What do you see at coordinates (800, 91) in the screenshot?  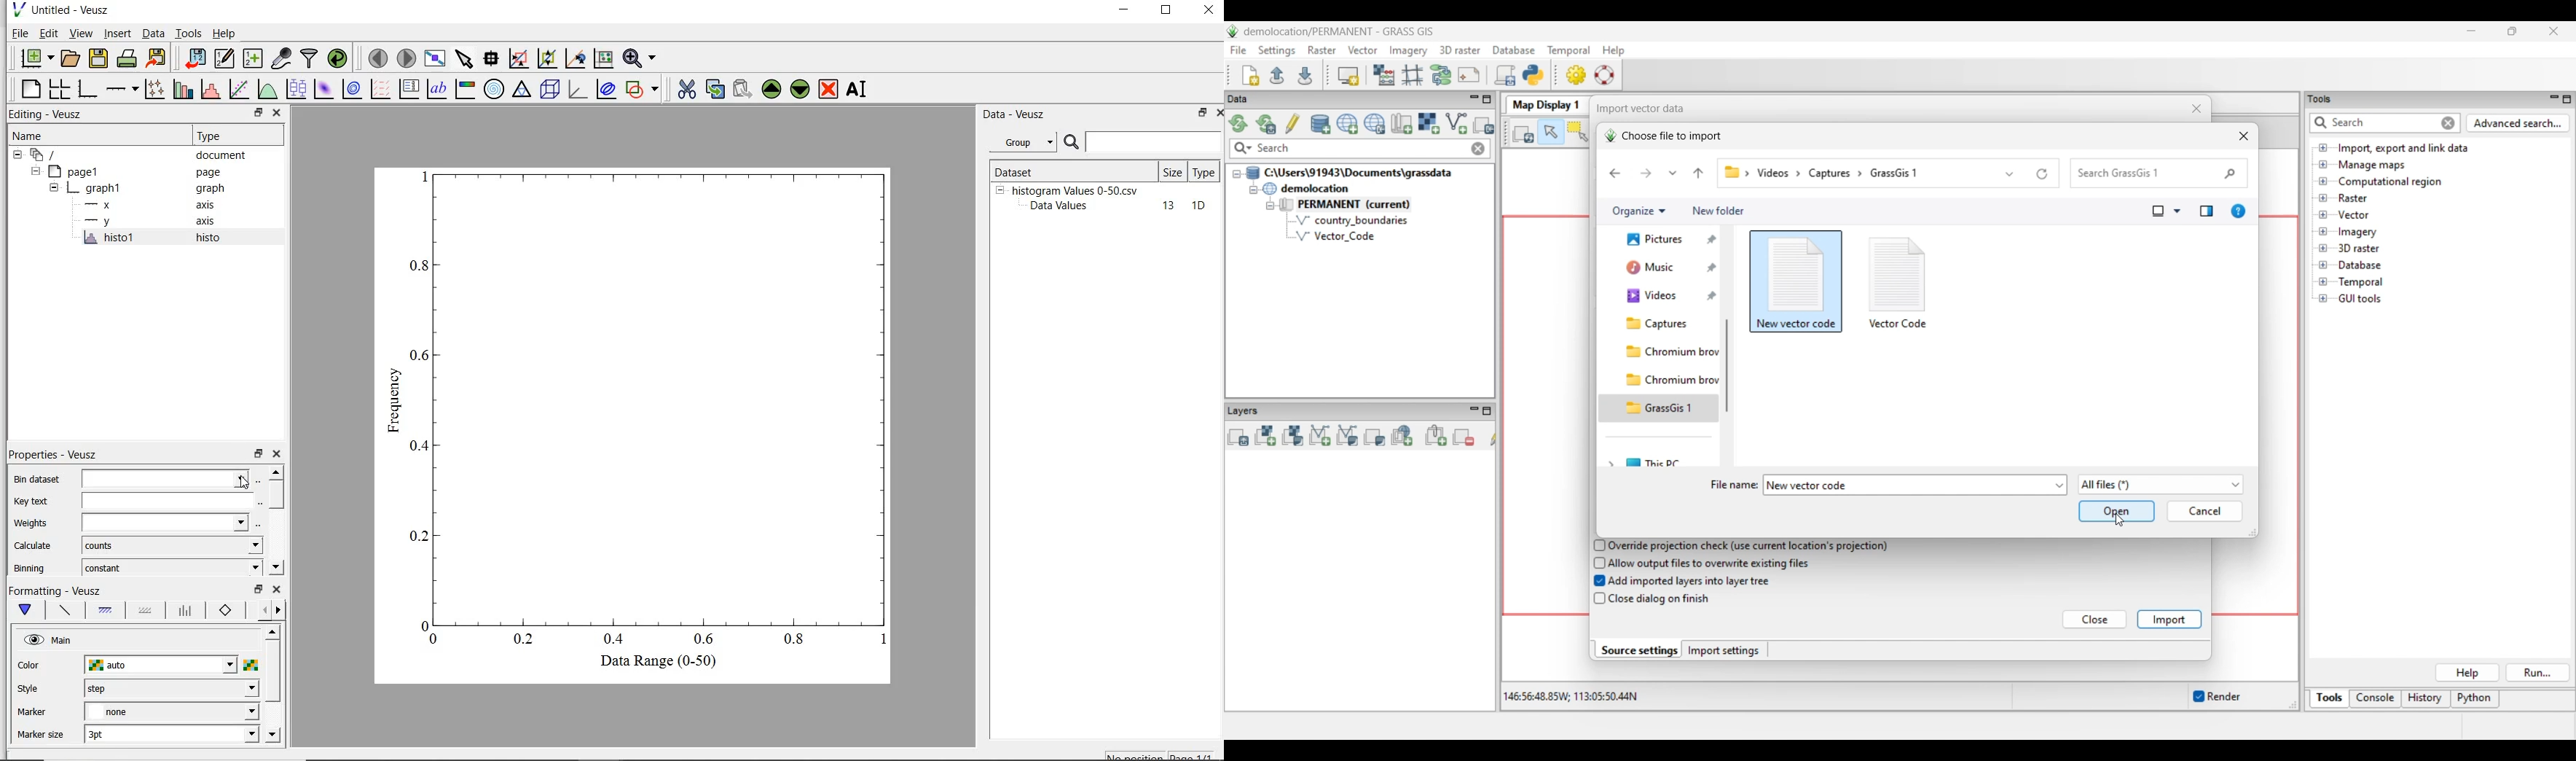 I see `move down the selected widget` at bounding box center [800, 91].